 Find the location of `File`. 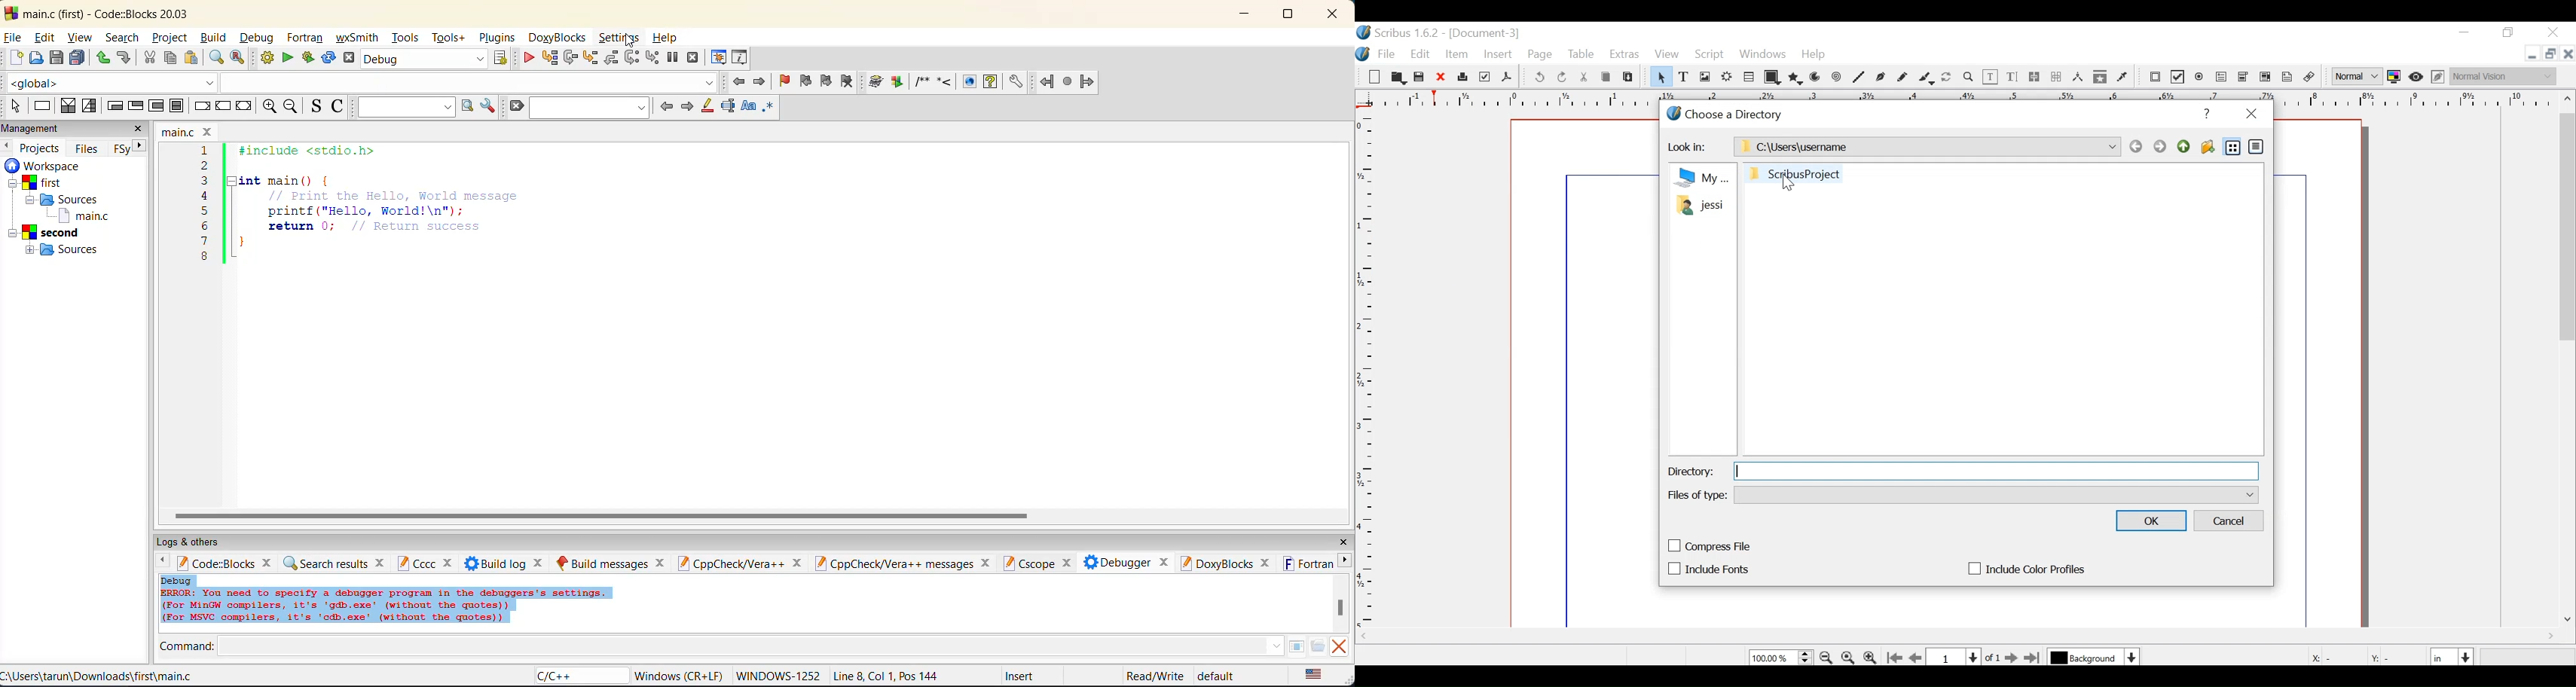

File is located at coordinates (1386, 55).